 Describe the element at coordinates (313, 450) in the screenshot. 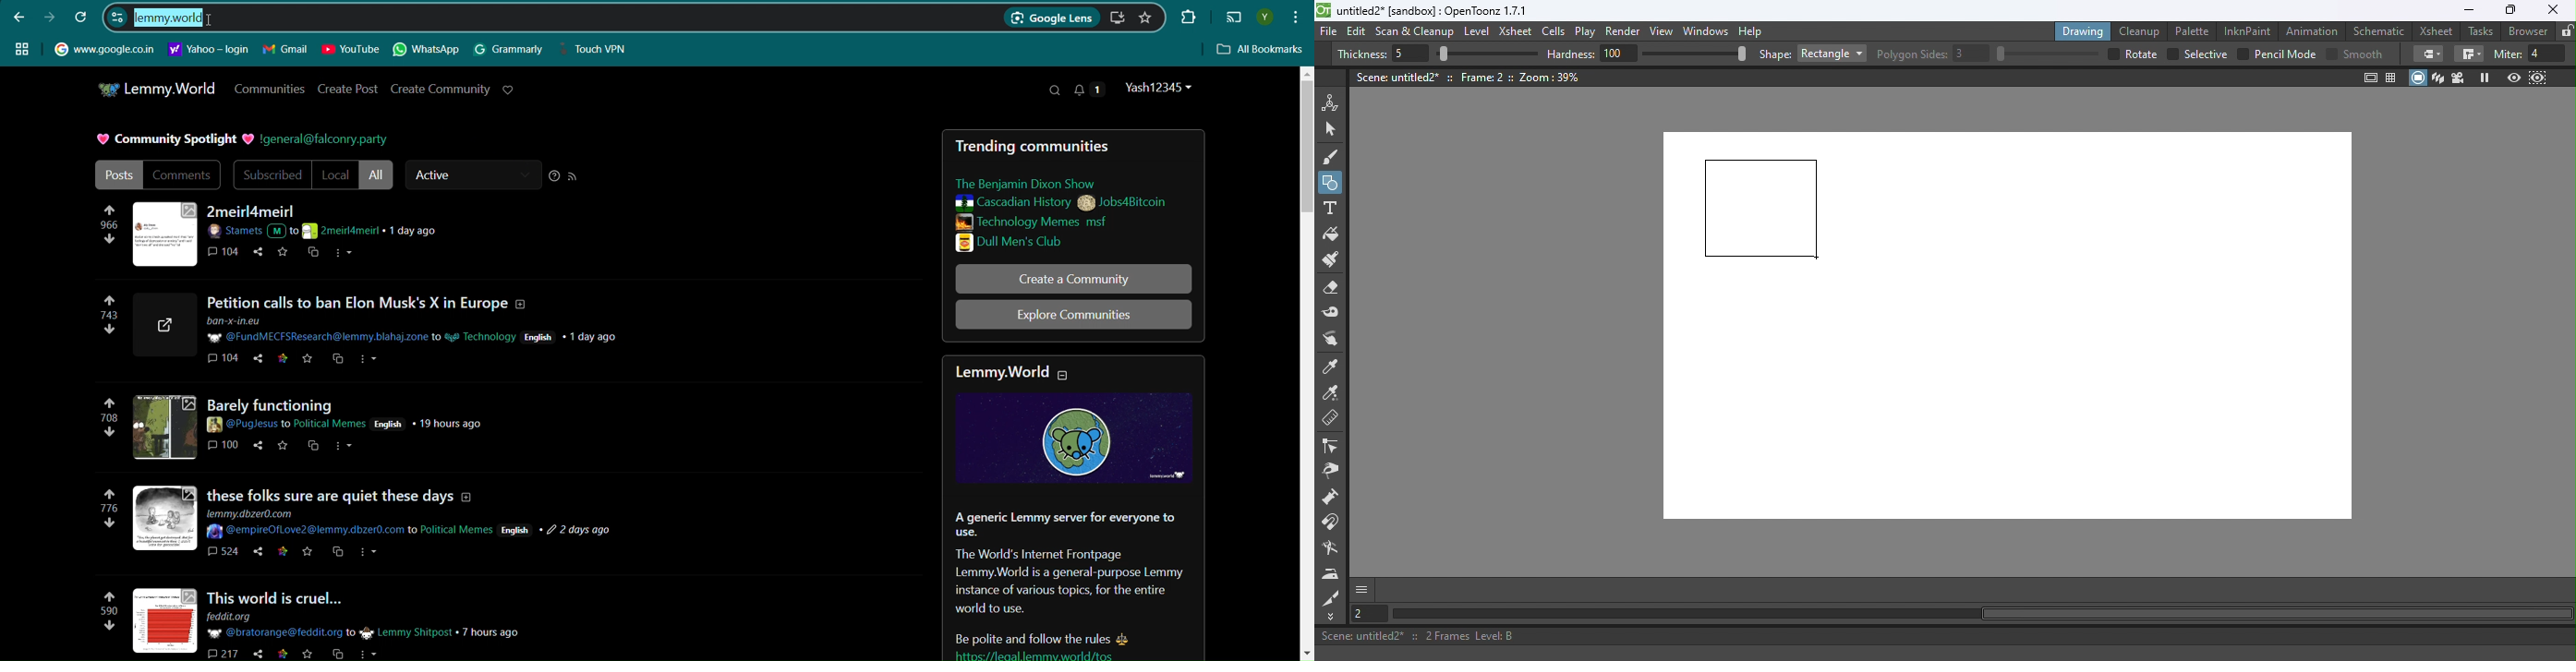

I see `copy` at that location.